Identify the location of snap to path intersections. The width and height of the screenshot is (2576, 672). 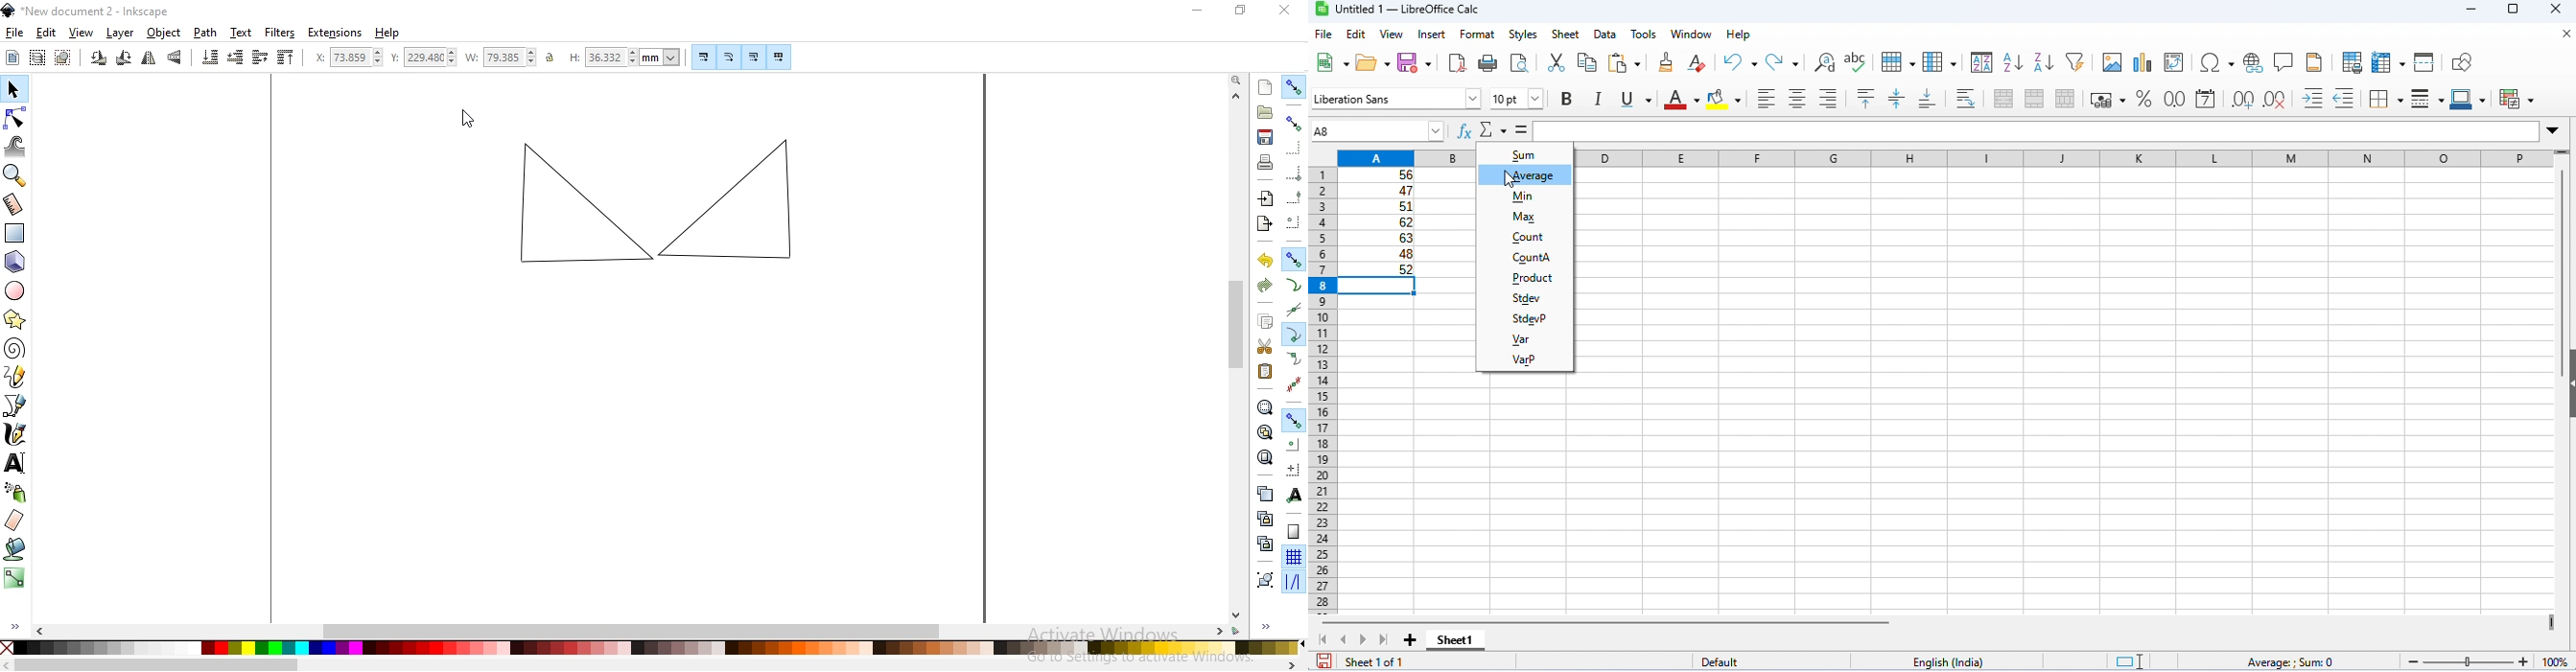
(1297, 309).